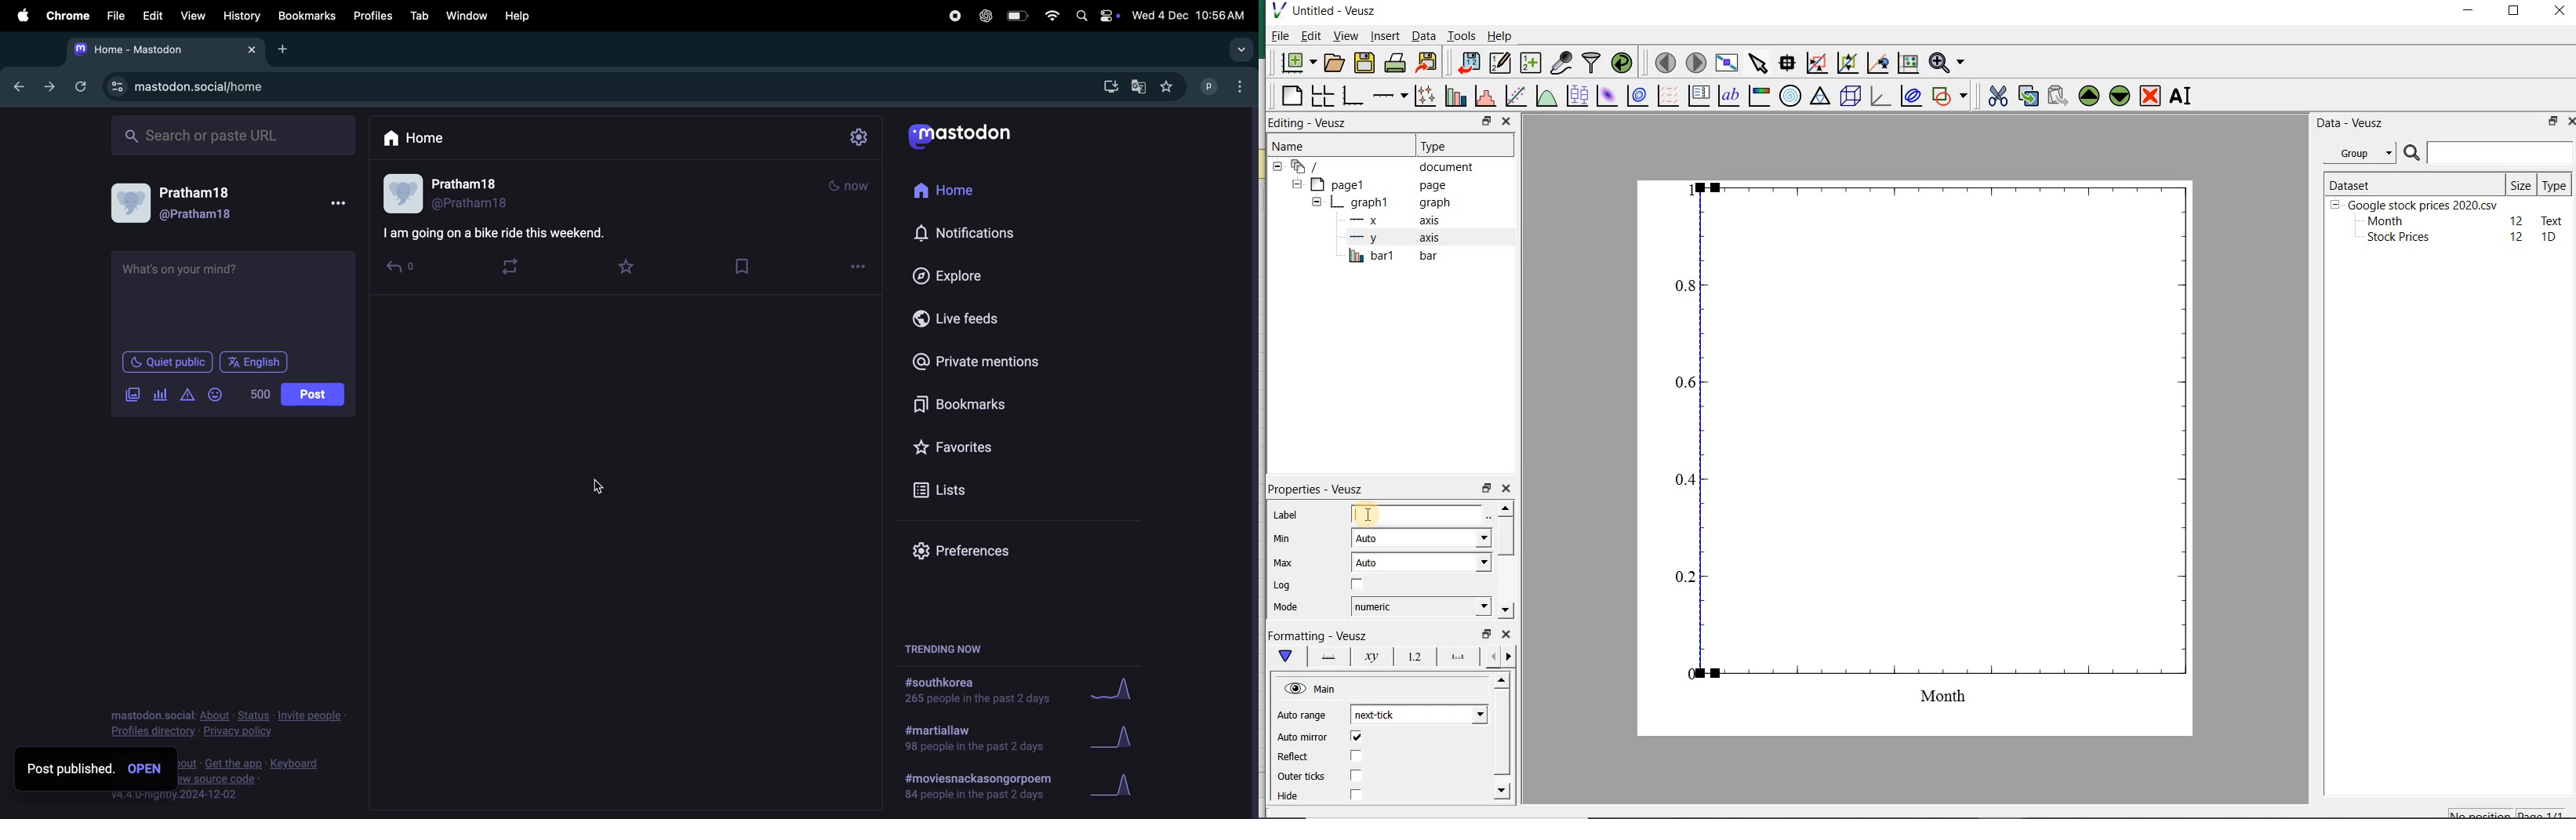 The image size is (2576, 840). I want to click on apple widgets, so click(1096, 15).